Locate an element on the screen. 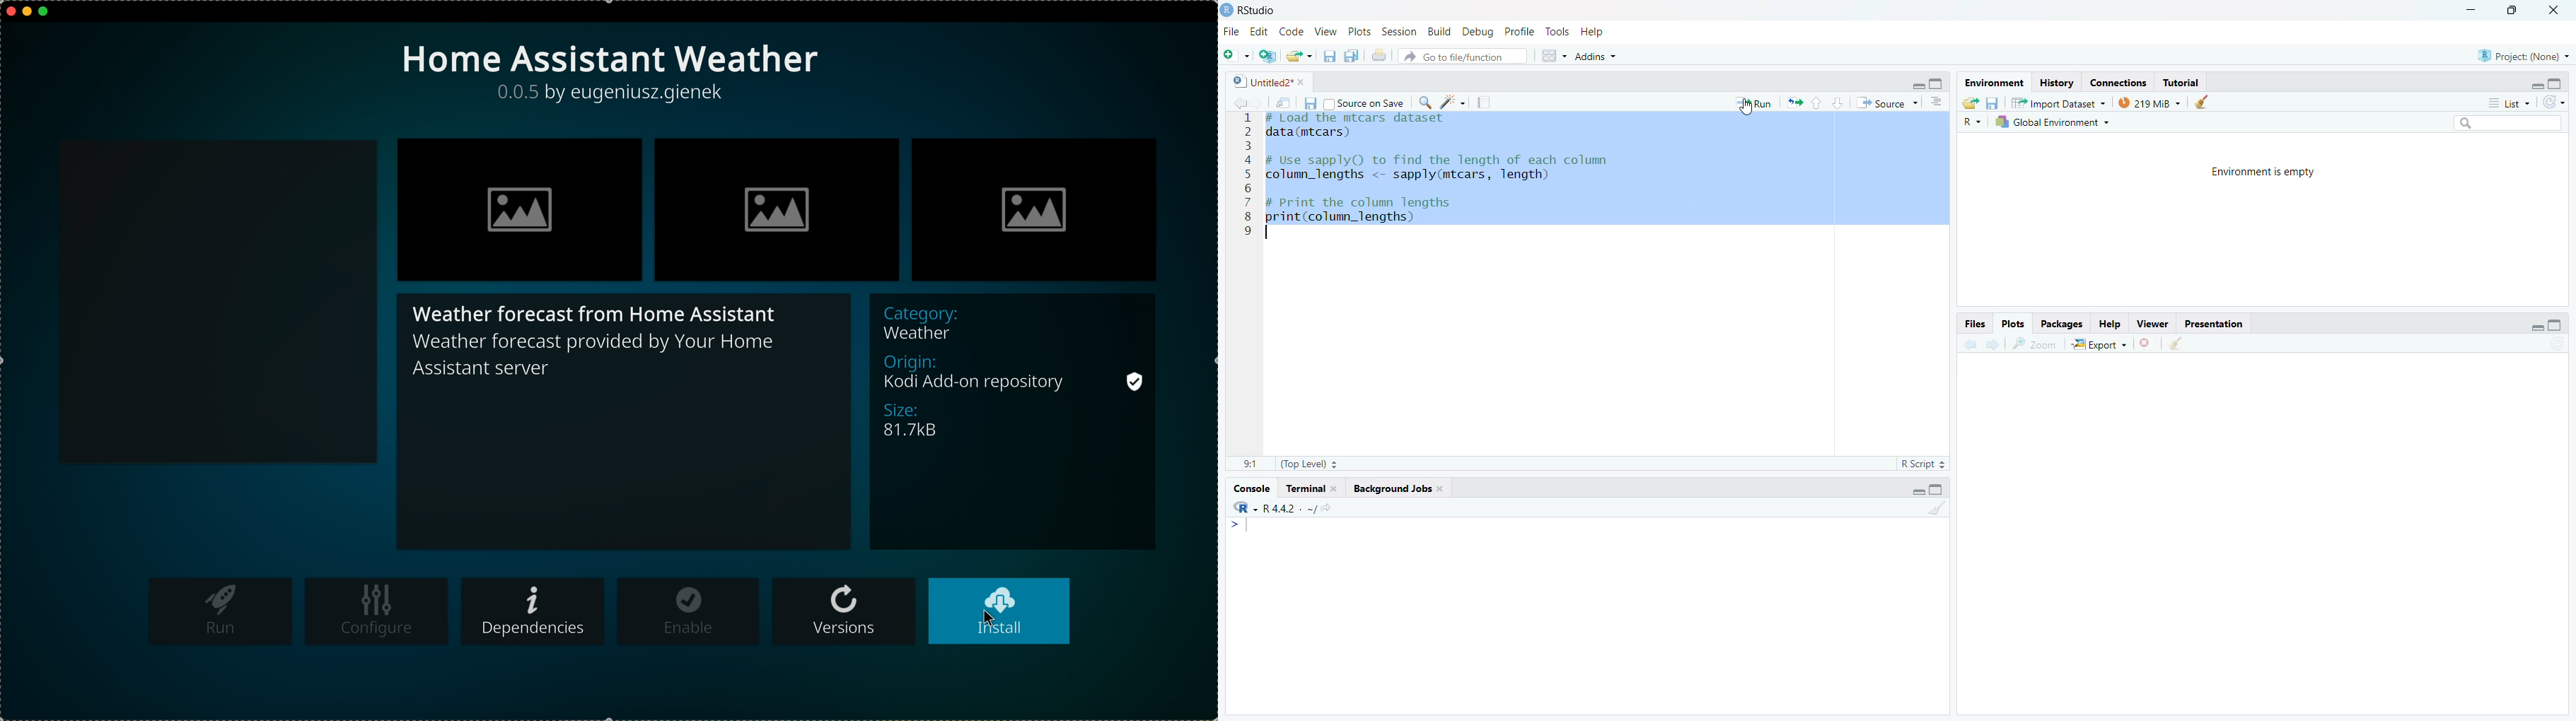 This screenshot has height=728, width=2576. Import Dataset ~ is located at coordinates (2058, 102).